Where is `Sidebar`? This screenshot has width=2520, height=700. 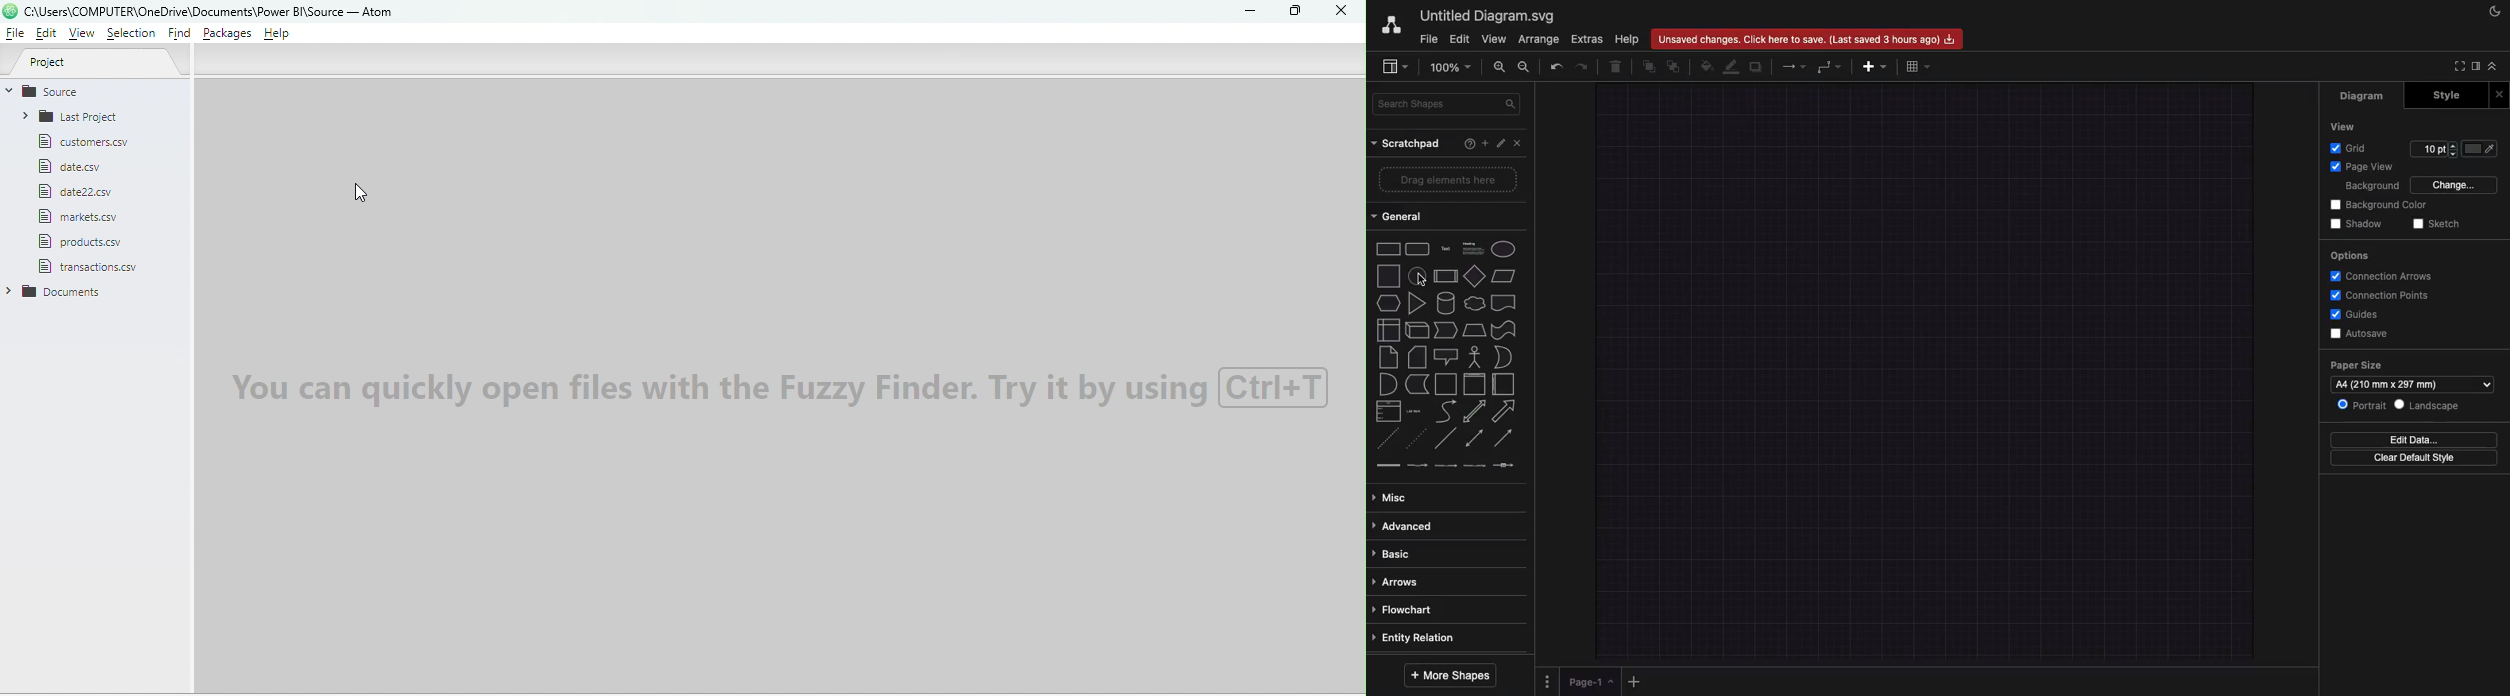 Sidebar is located at coordinates (1397, 65).